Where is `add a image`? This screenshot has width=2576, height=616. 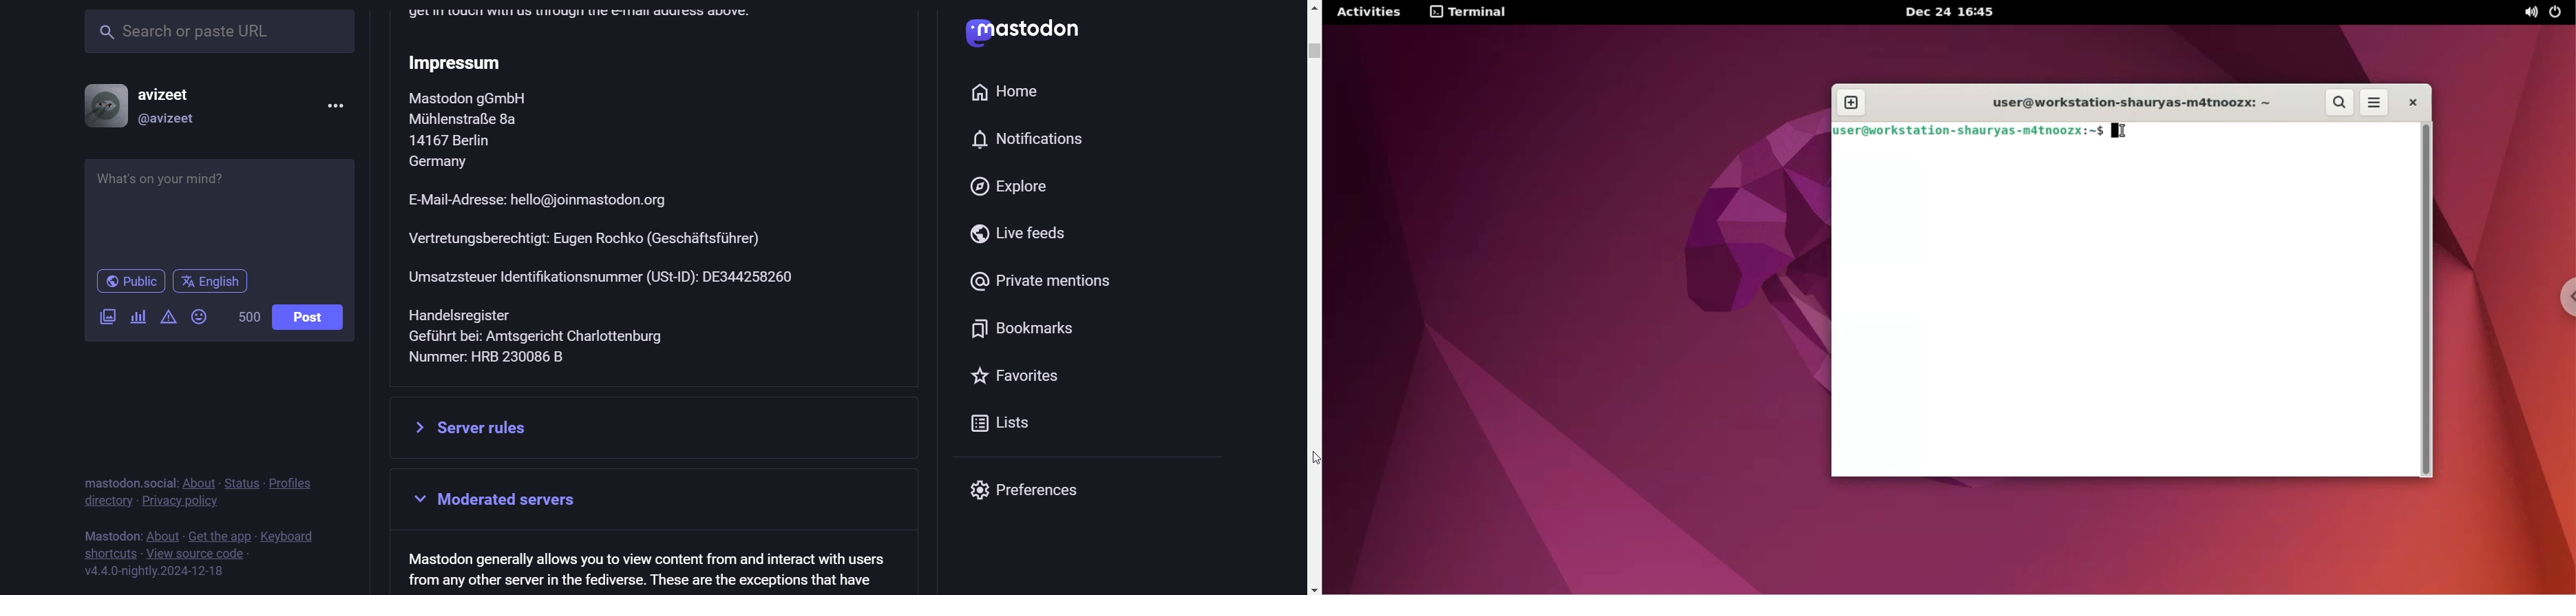
add a image is located at coordinates (109, 320).